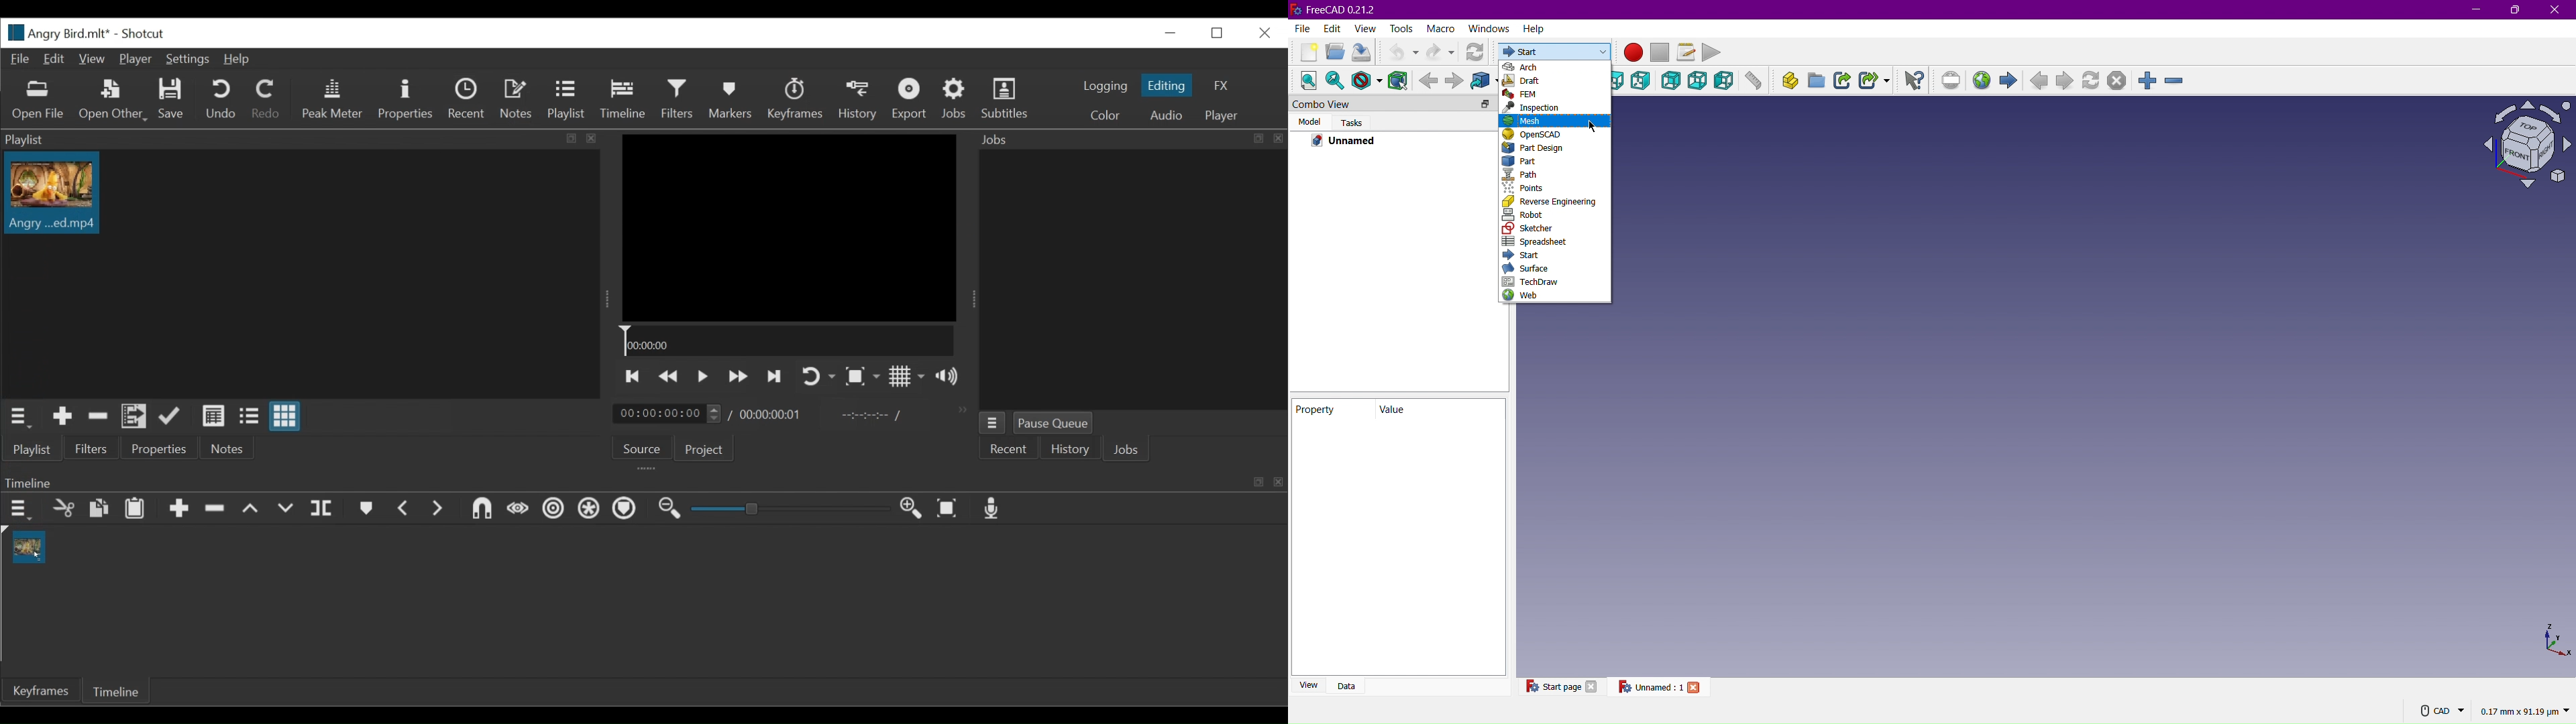 The height and width of the screenshot is (728, 2576). I want to click on New, so click(1303, 52).